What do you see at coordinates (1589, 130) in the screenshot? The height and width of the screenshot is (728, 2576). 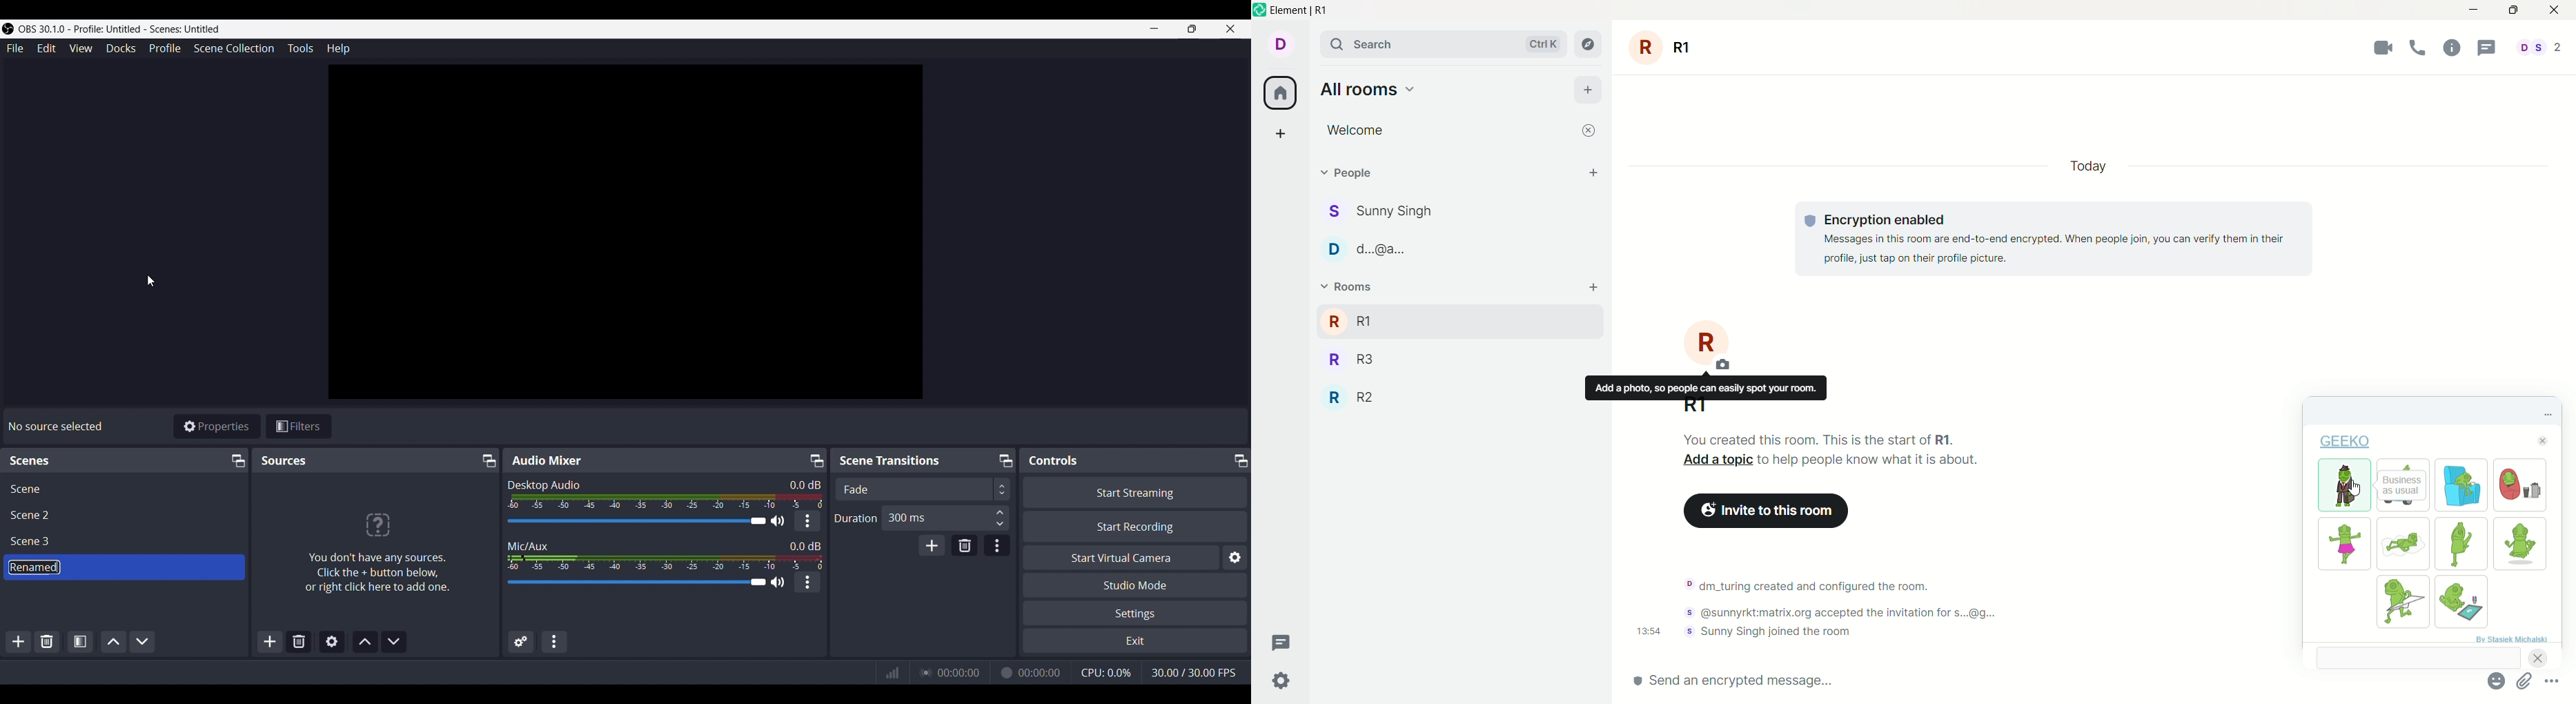 I see `close` at bounding box center [1589, 130].